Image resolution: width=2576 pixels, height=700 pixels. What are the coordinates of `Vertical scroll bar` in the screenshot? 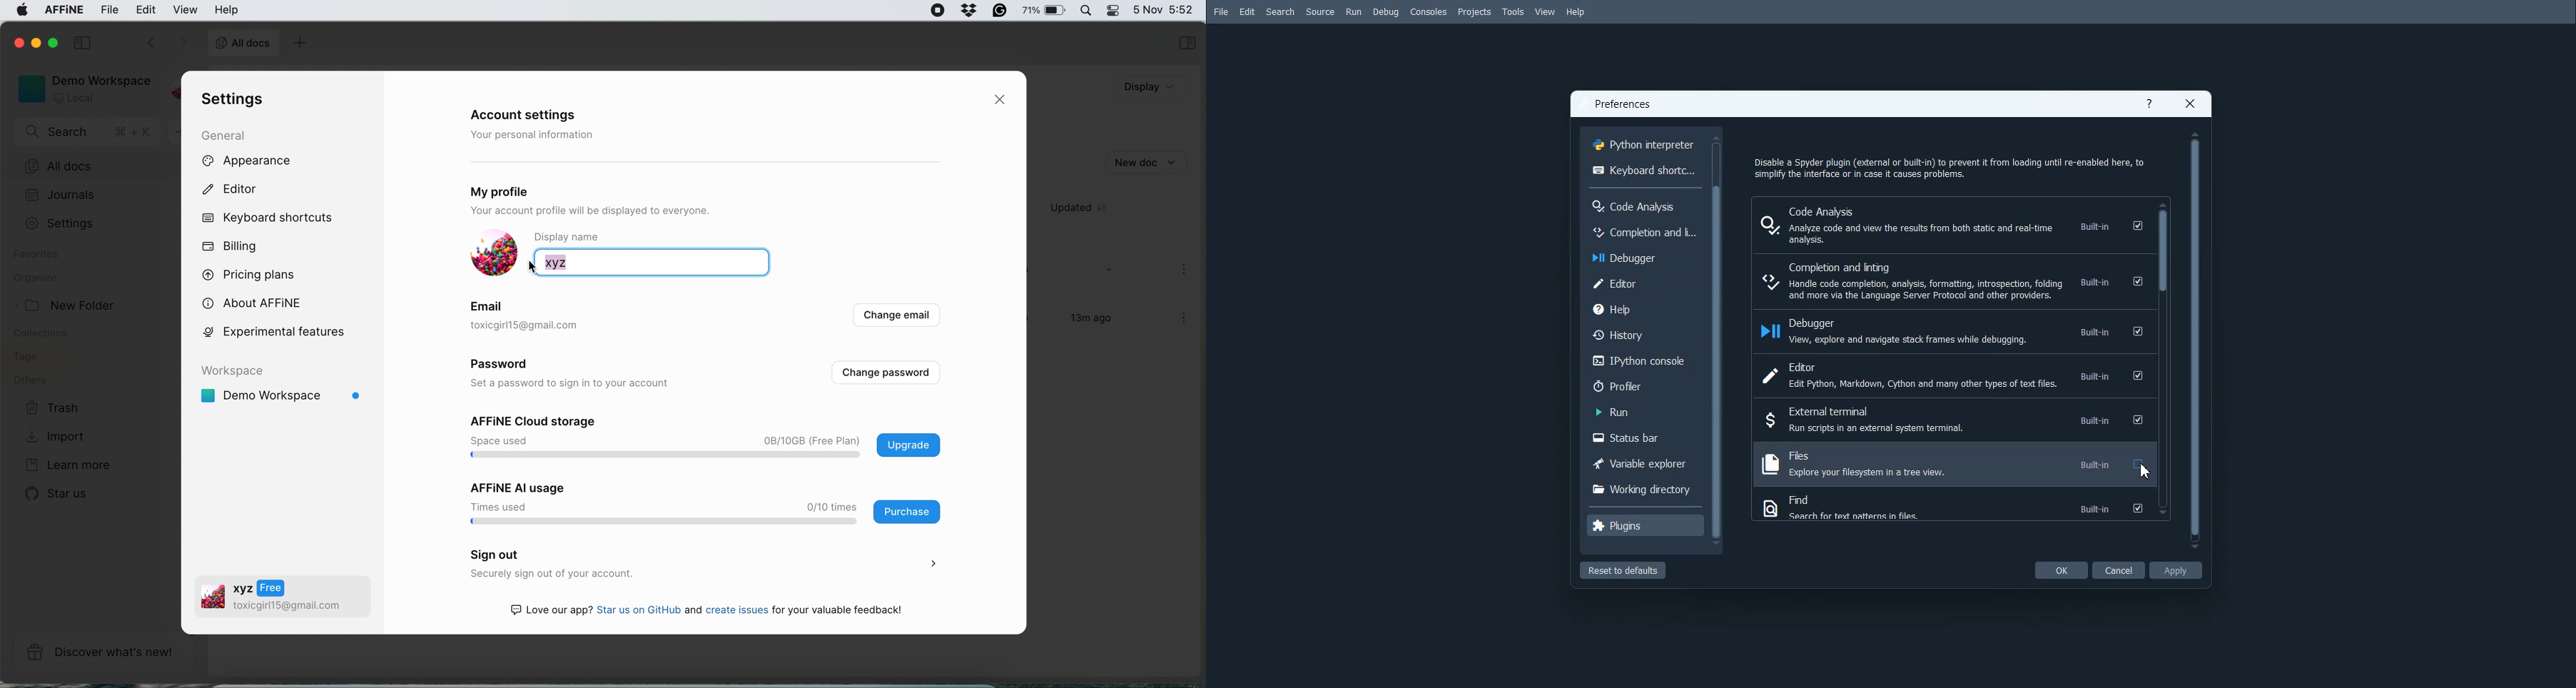 It's located at (2195, 338).